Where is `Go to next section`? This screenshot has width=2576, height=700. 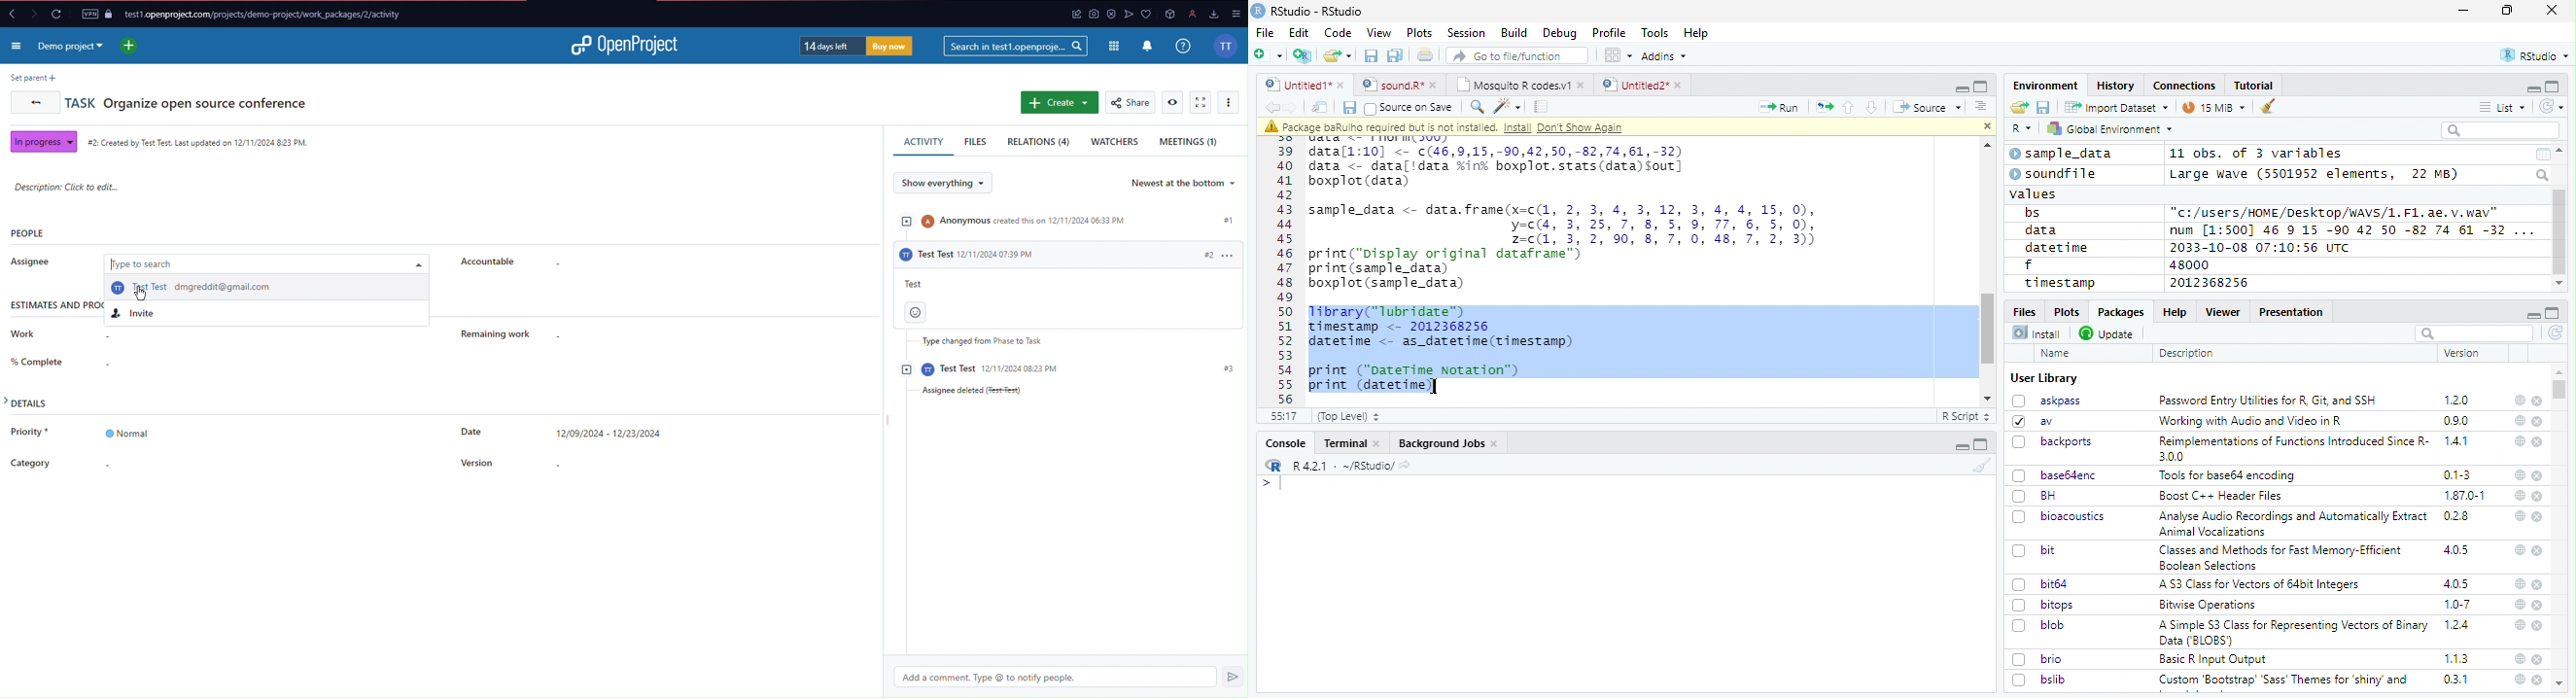 Go to next section is located at coordinates (1874, 107).